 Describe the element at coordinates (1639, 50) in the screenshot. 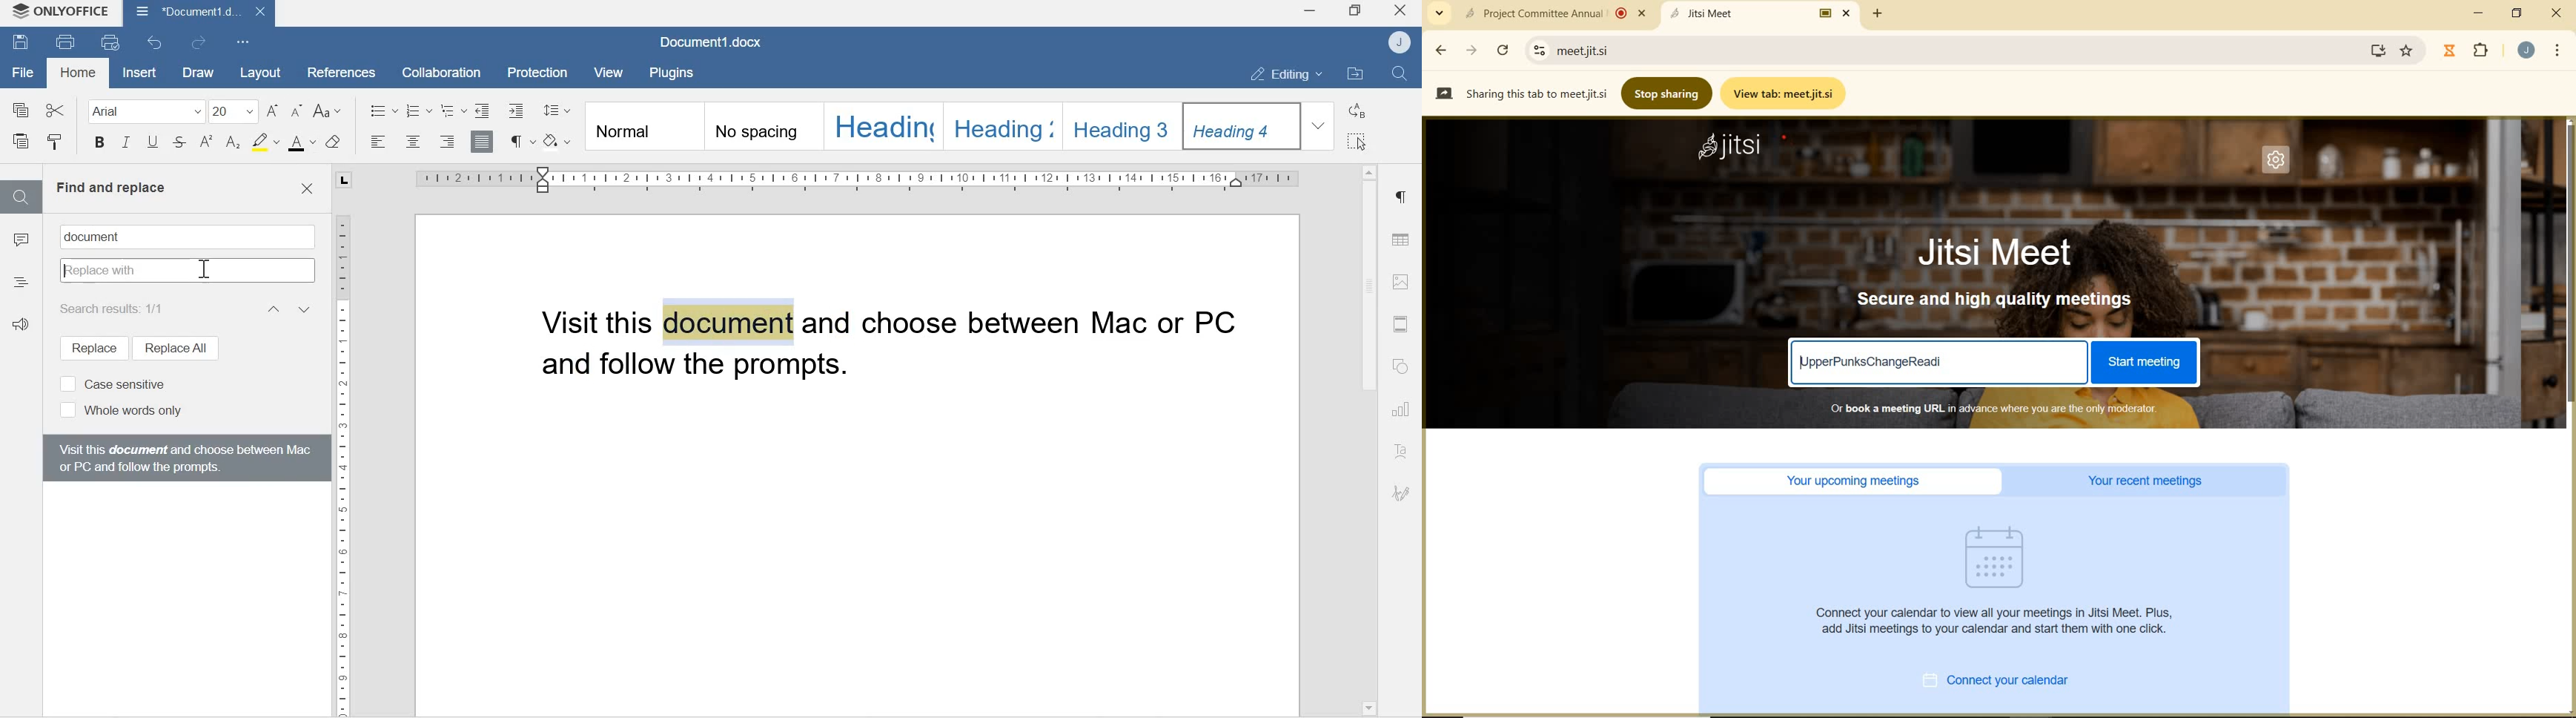

I see `meet.jit.si` at that location.